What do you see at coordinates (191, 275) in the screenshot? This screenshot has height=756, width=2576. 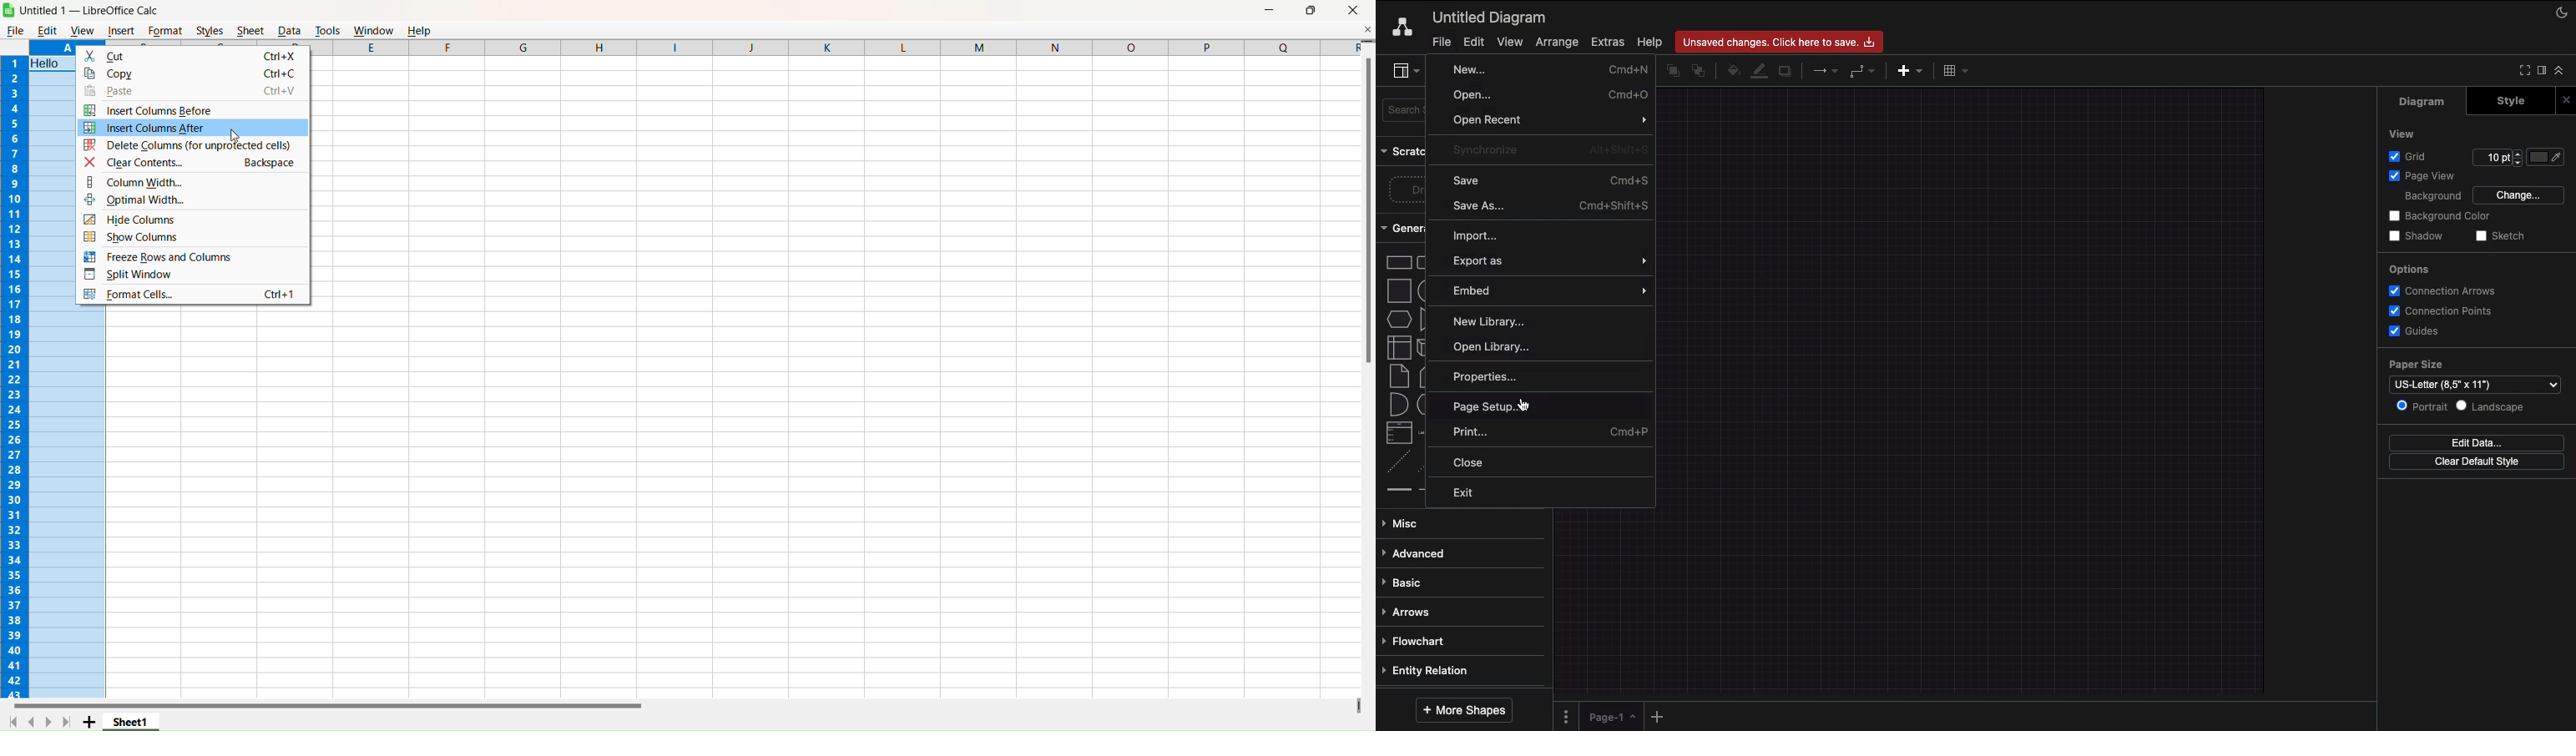 I see `Split Window` at bounding box center [191, 275].